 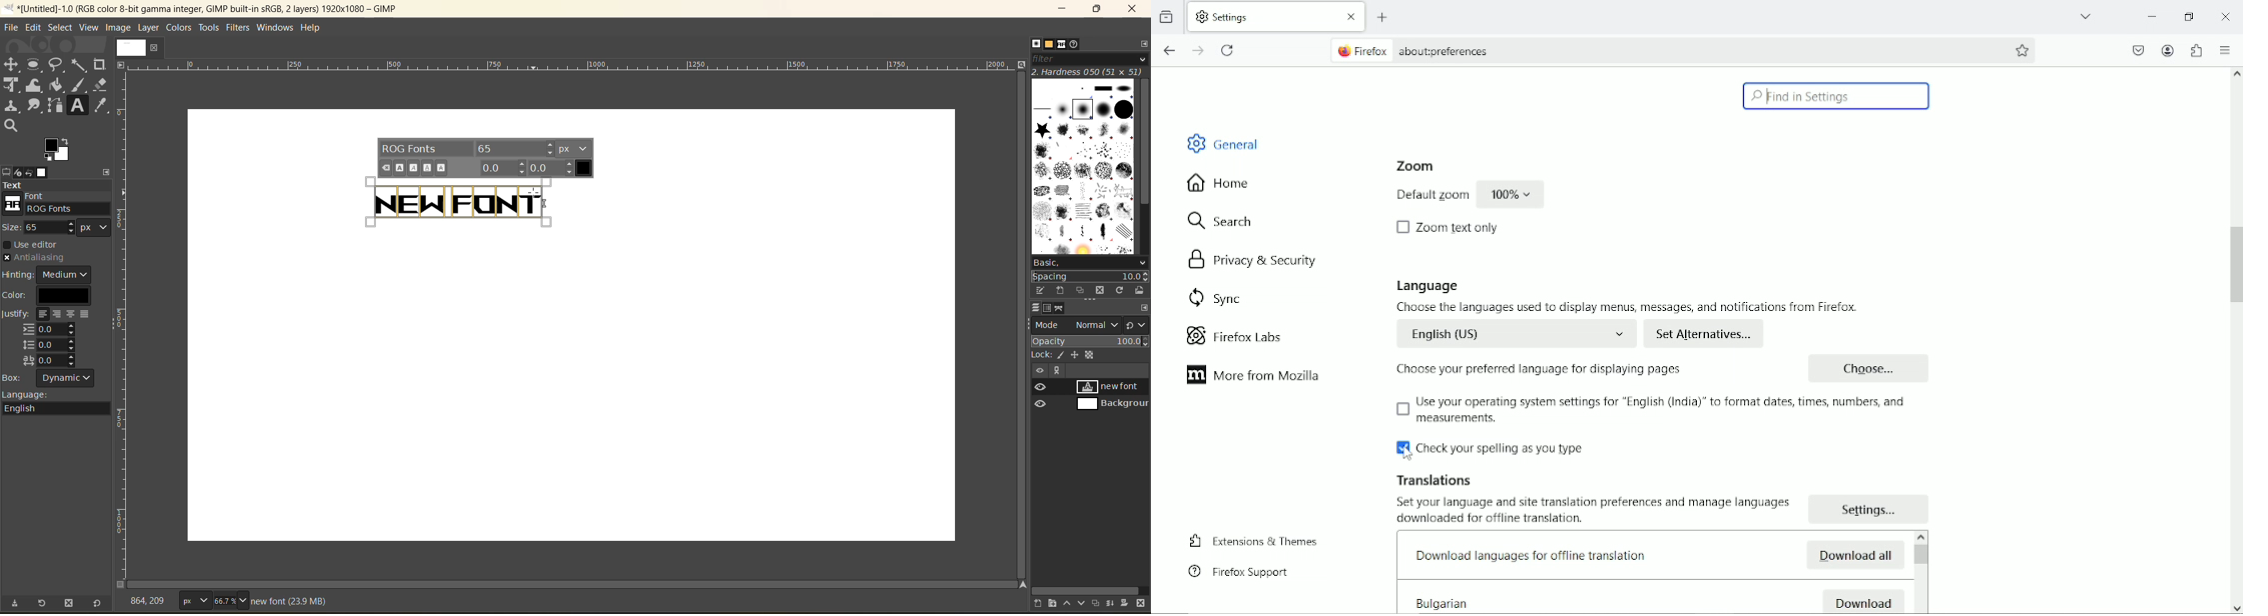 I want to click on 100%, so click(x=1512, y=195).